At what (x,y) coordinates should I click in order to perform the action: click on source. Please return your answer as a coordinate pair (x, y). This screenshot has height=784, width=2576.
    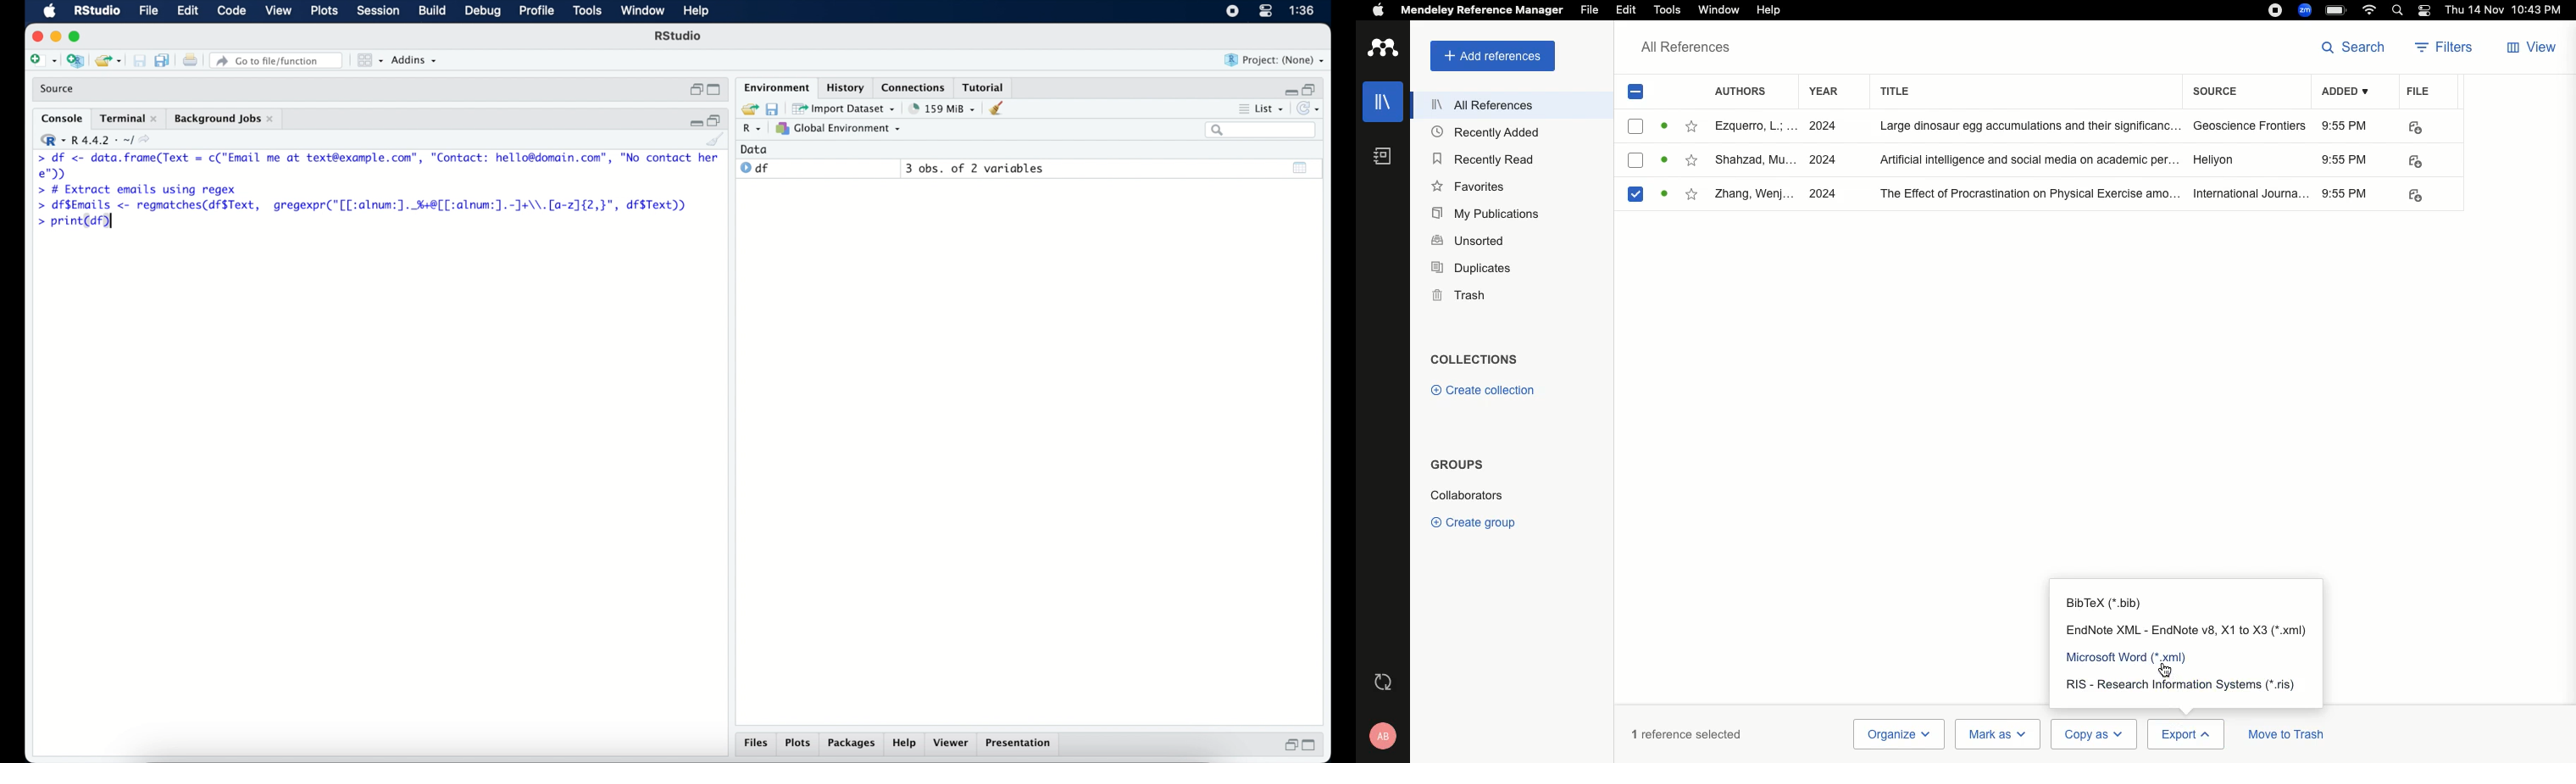
    Looking at the image, I should click on (60, 89).